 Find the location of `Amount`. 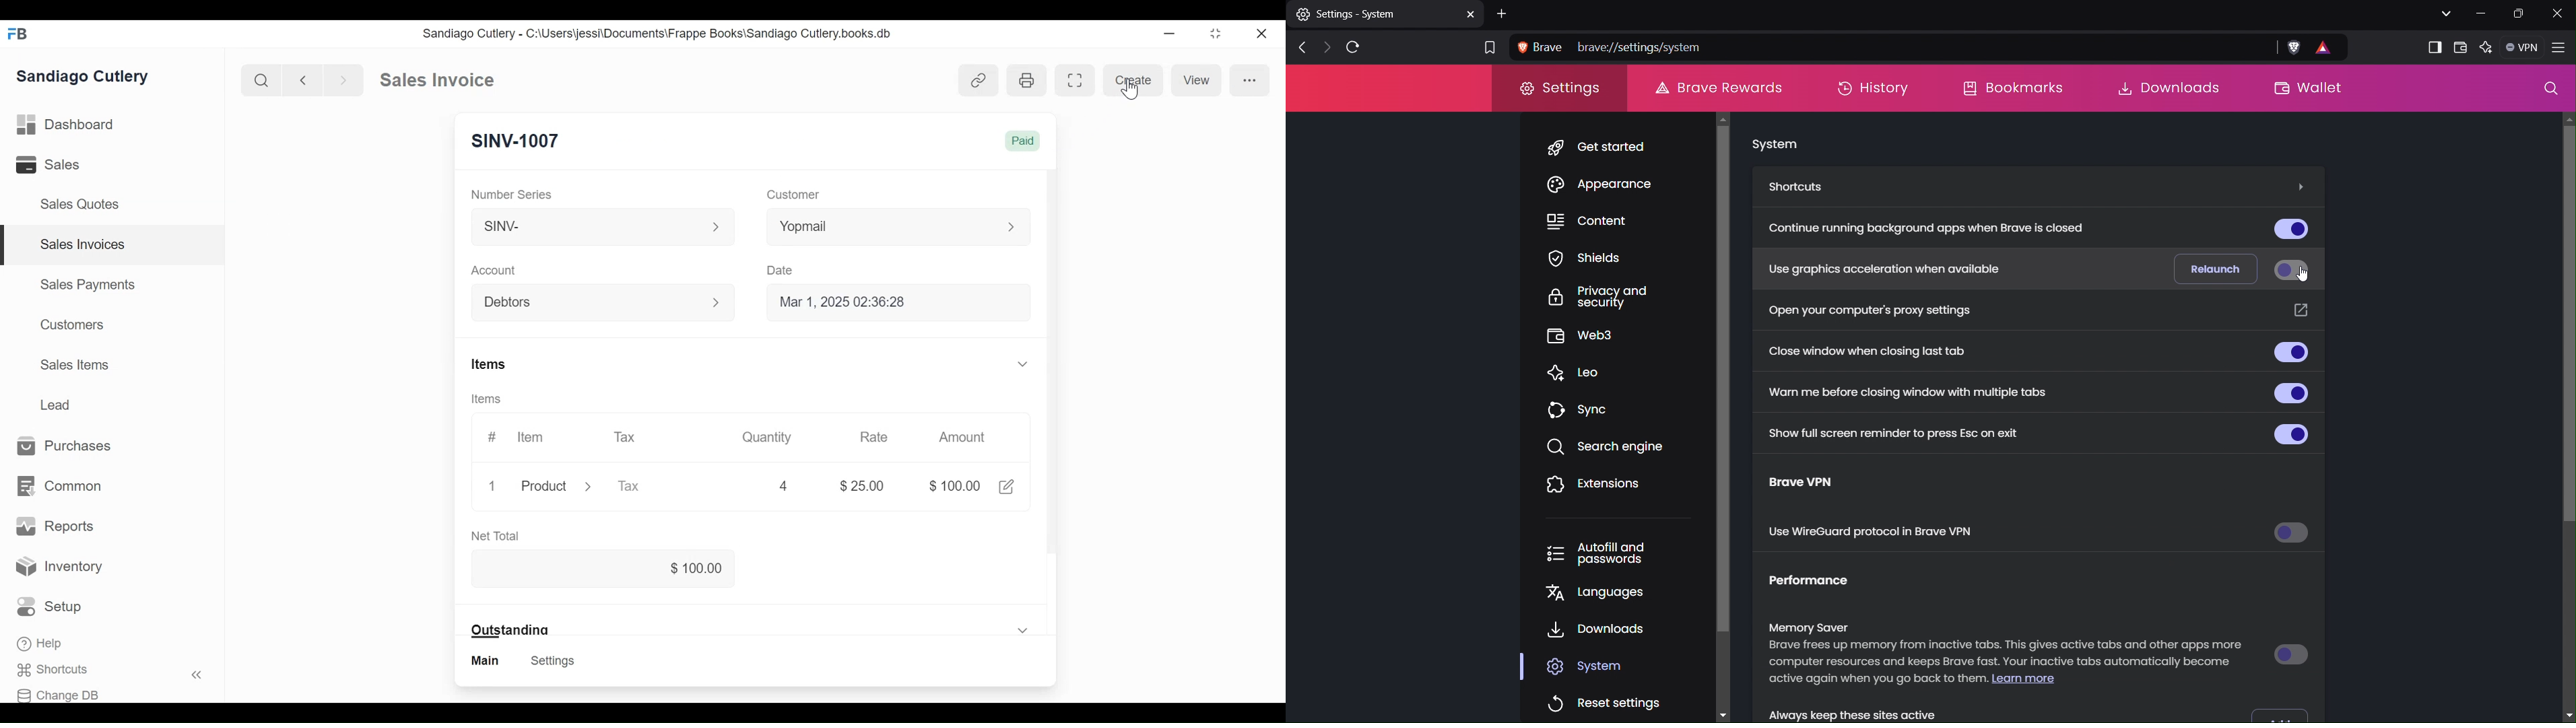

Amount is located at coordinates (965, 438).